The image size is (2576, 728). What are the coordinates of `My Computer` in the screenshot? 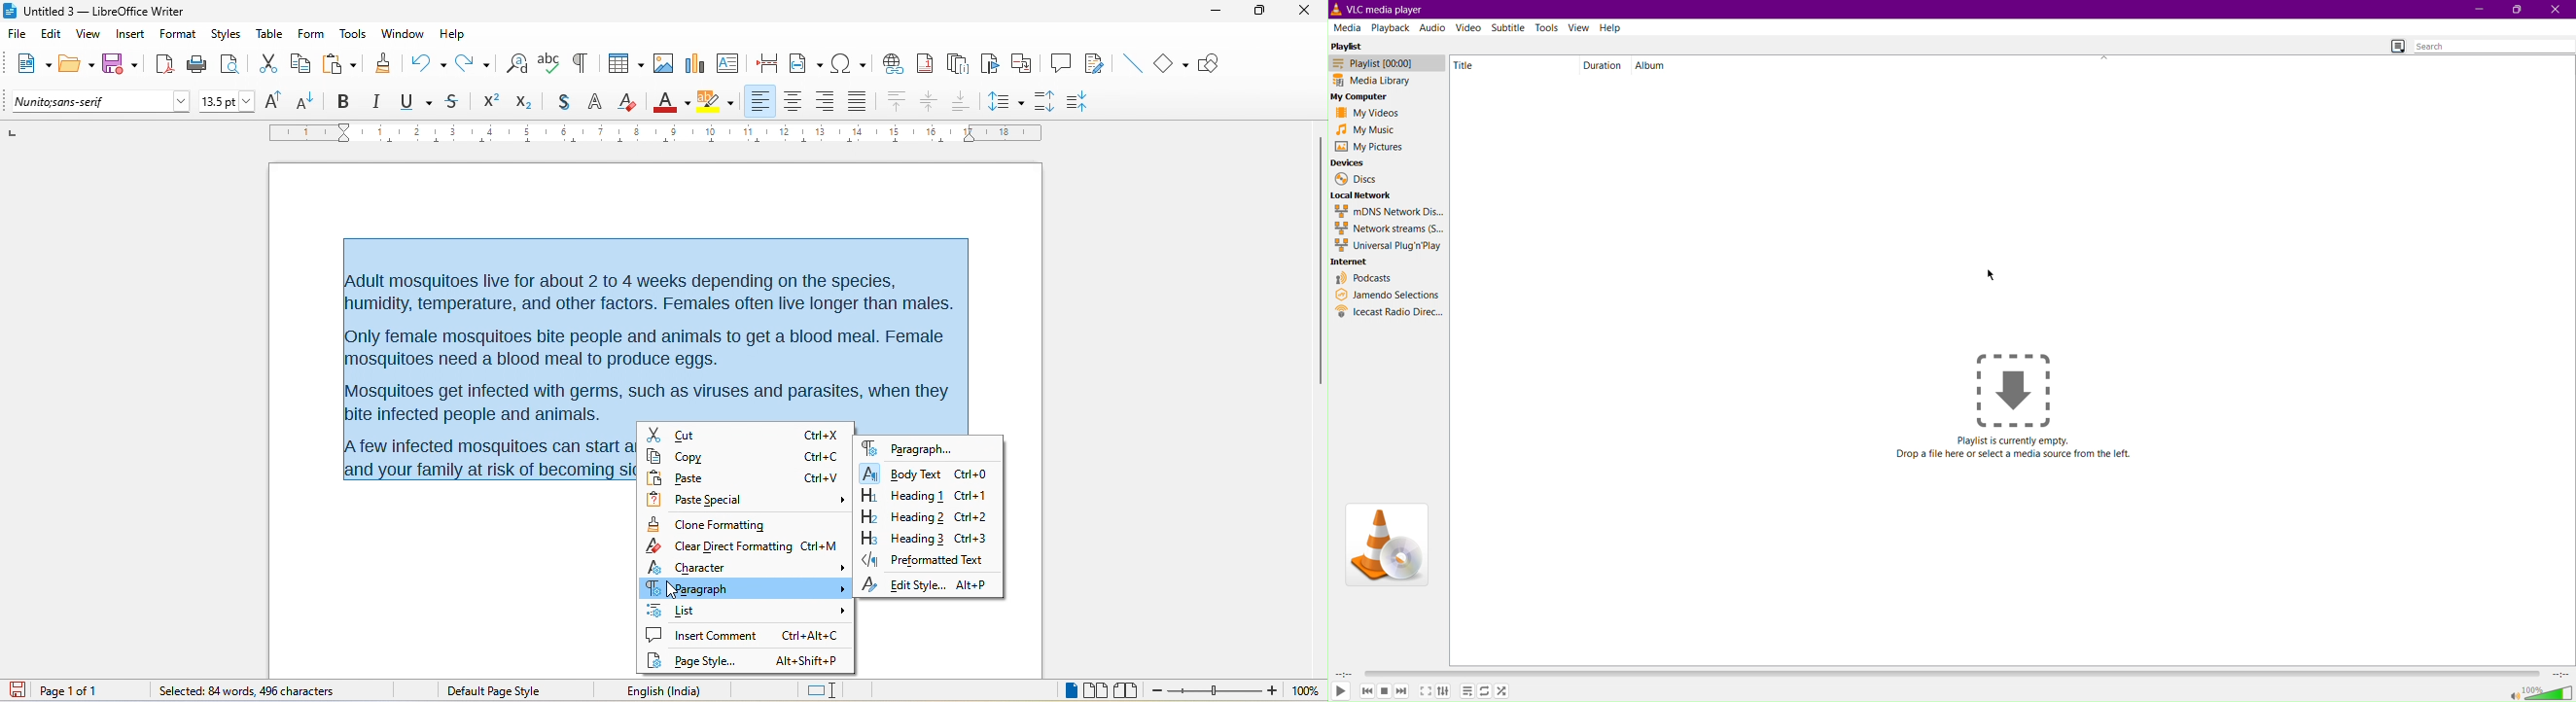 It's located at (1362, 98).